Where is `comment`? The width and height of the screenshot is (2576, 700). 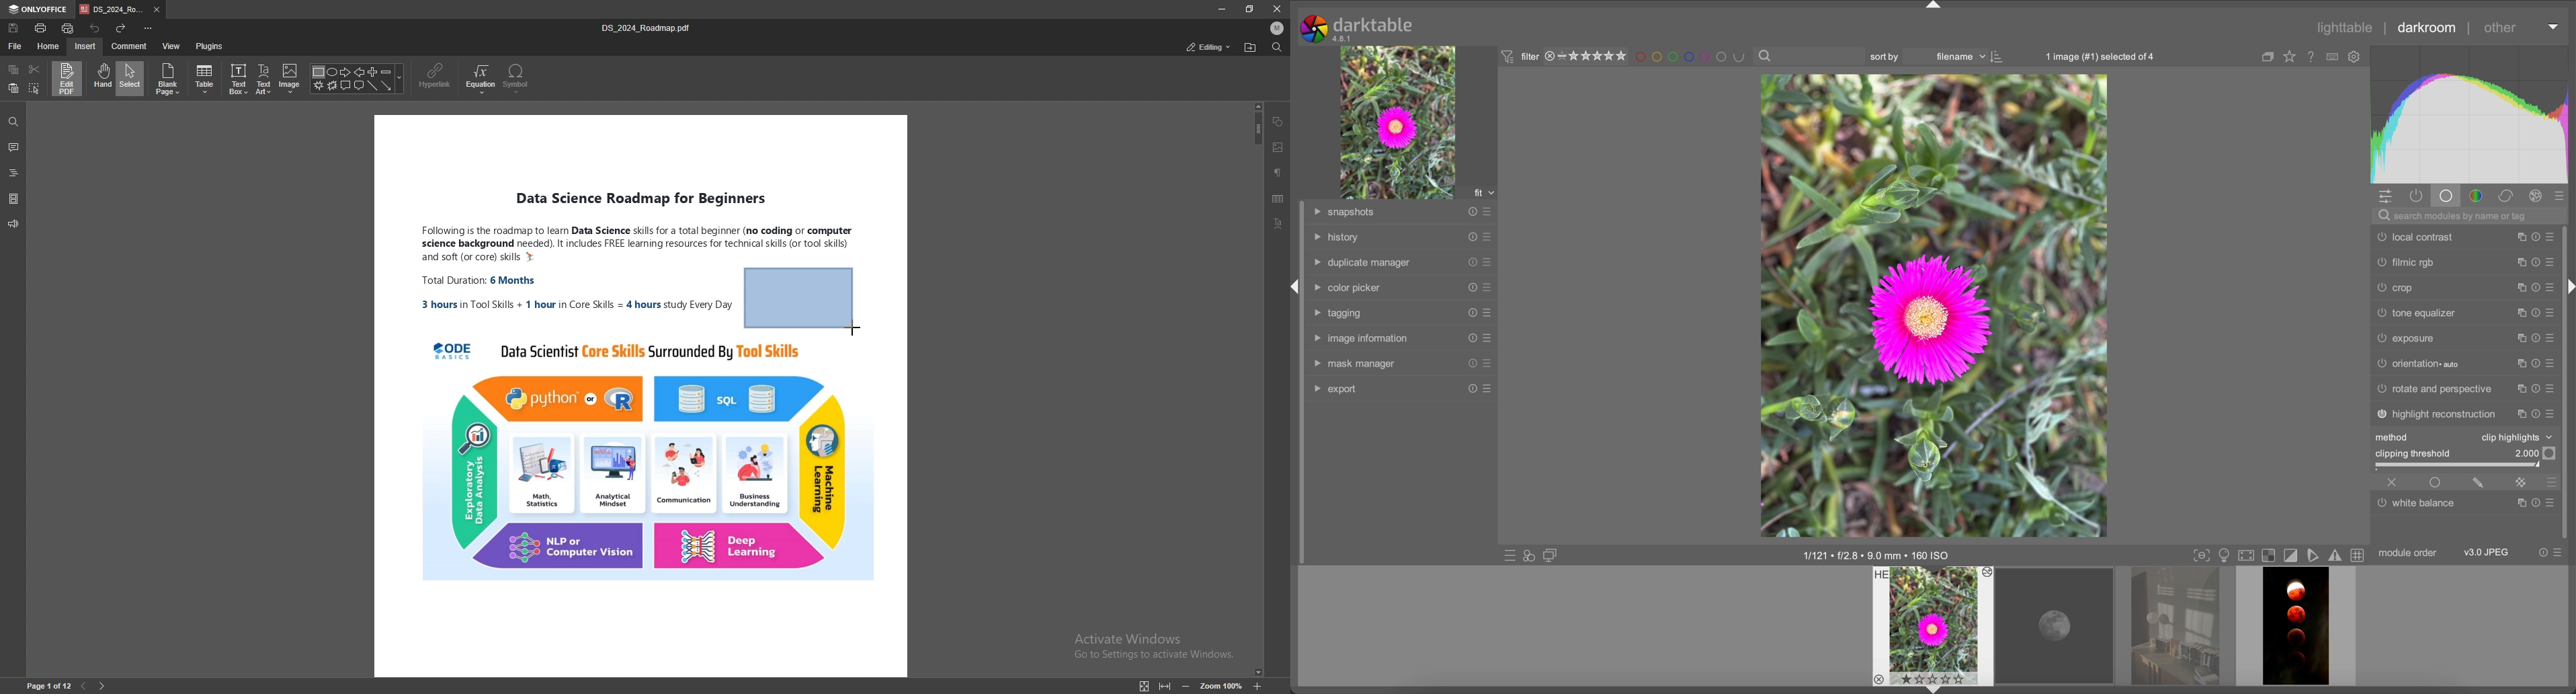
comment is located at coordinates (129, 46).